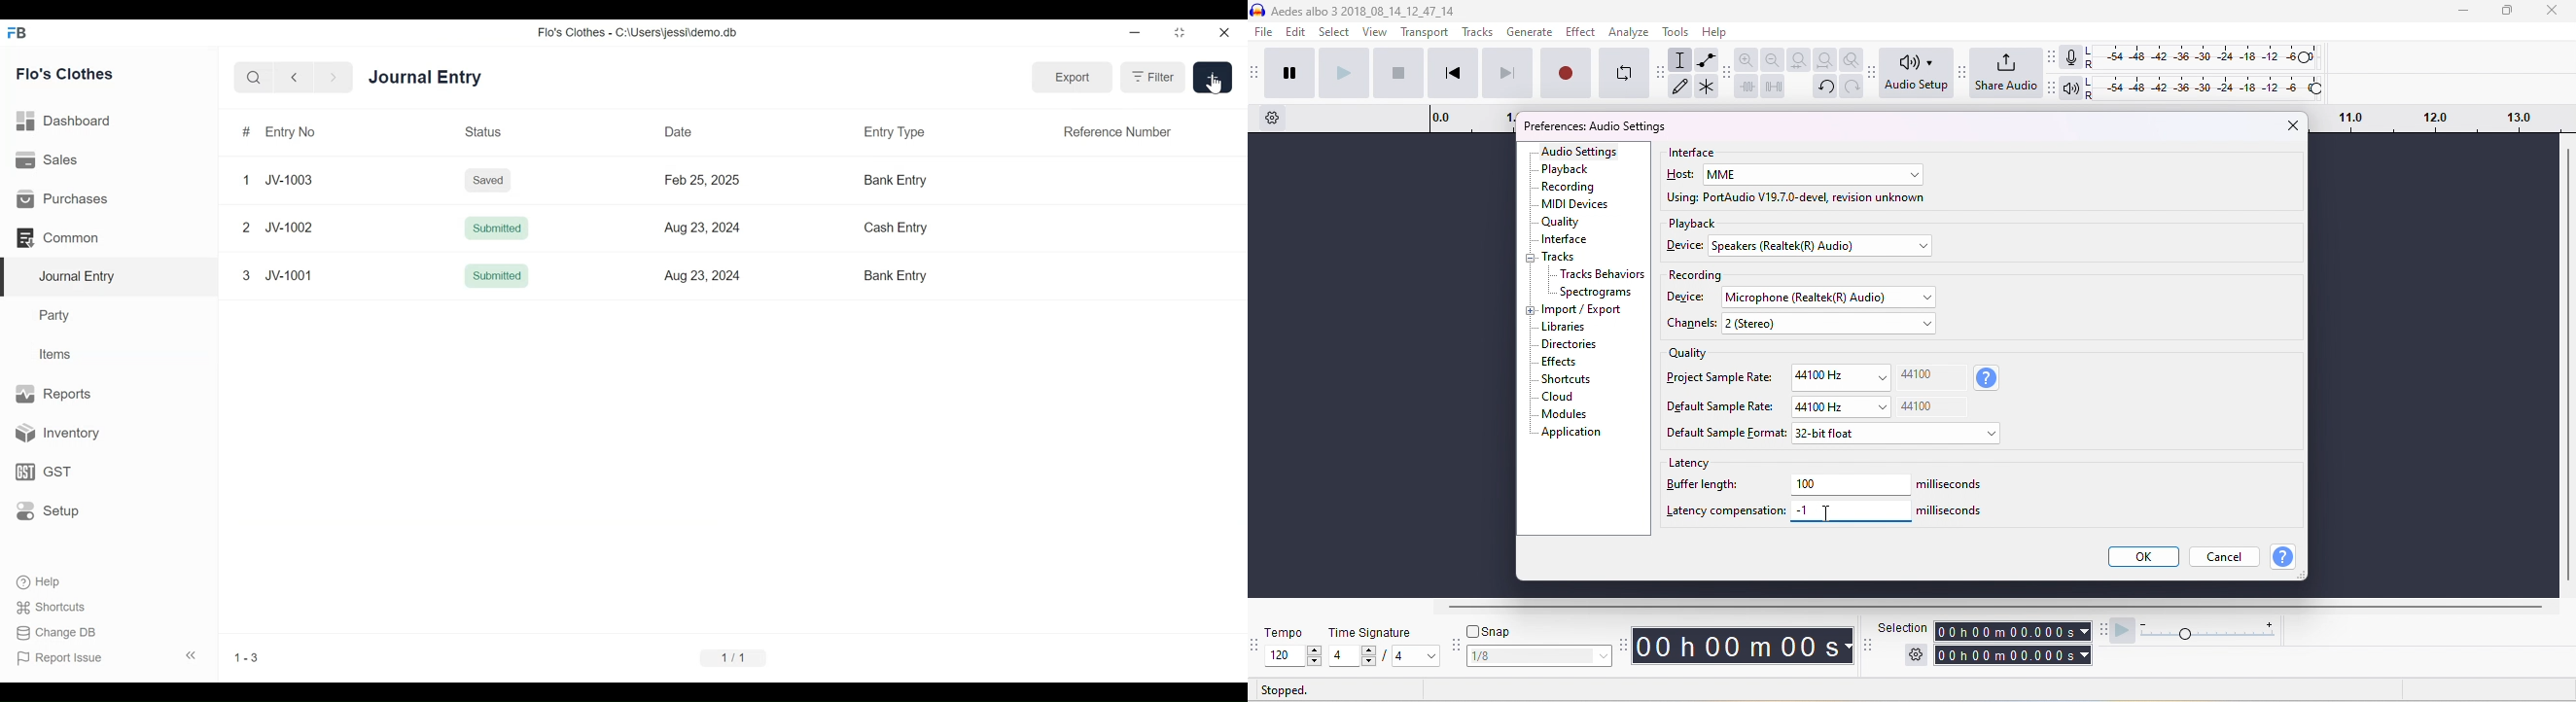 Image resolution: width=2576 pixels, height=728 pixels. Describe the element at coordinates (1705, 485) in the screenshot. I see `buffer length` at that location.